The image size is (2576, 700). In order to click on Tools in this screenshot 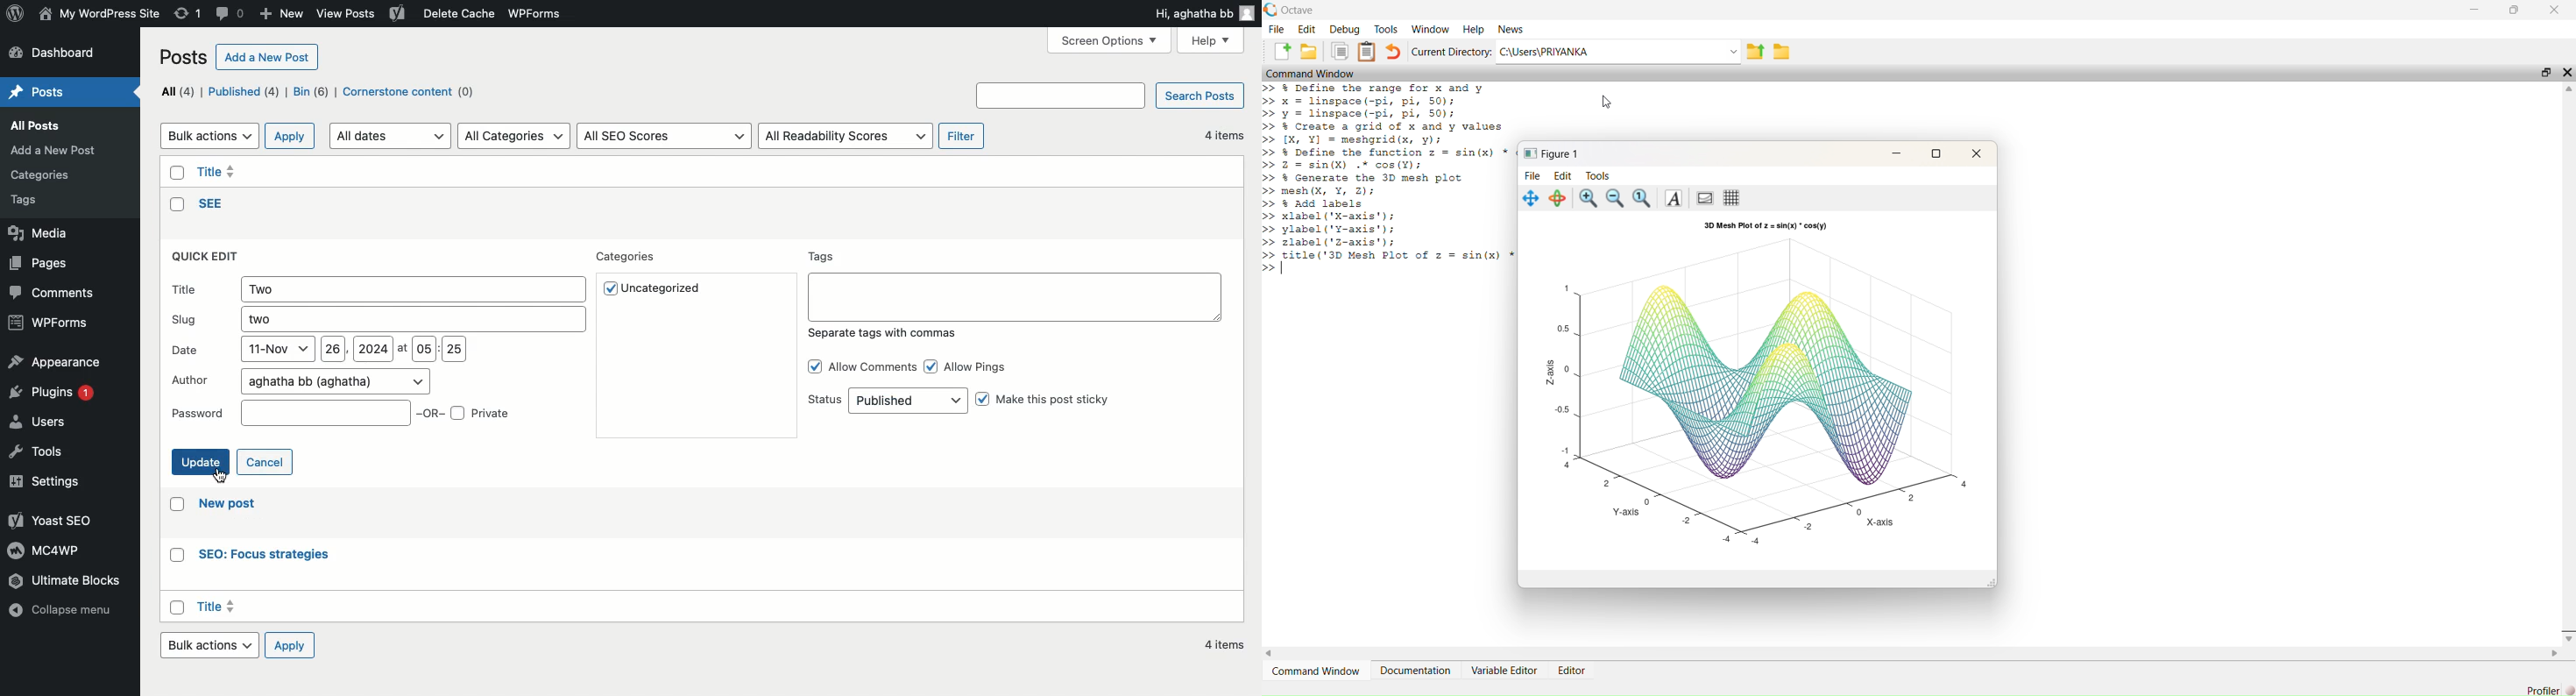, I will do `click(1598, 175)`.